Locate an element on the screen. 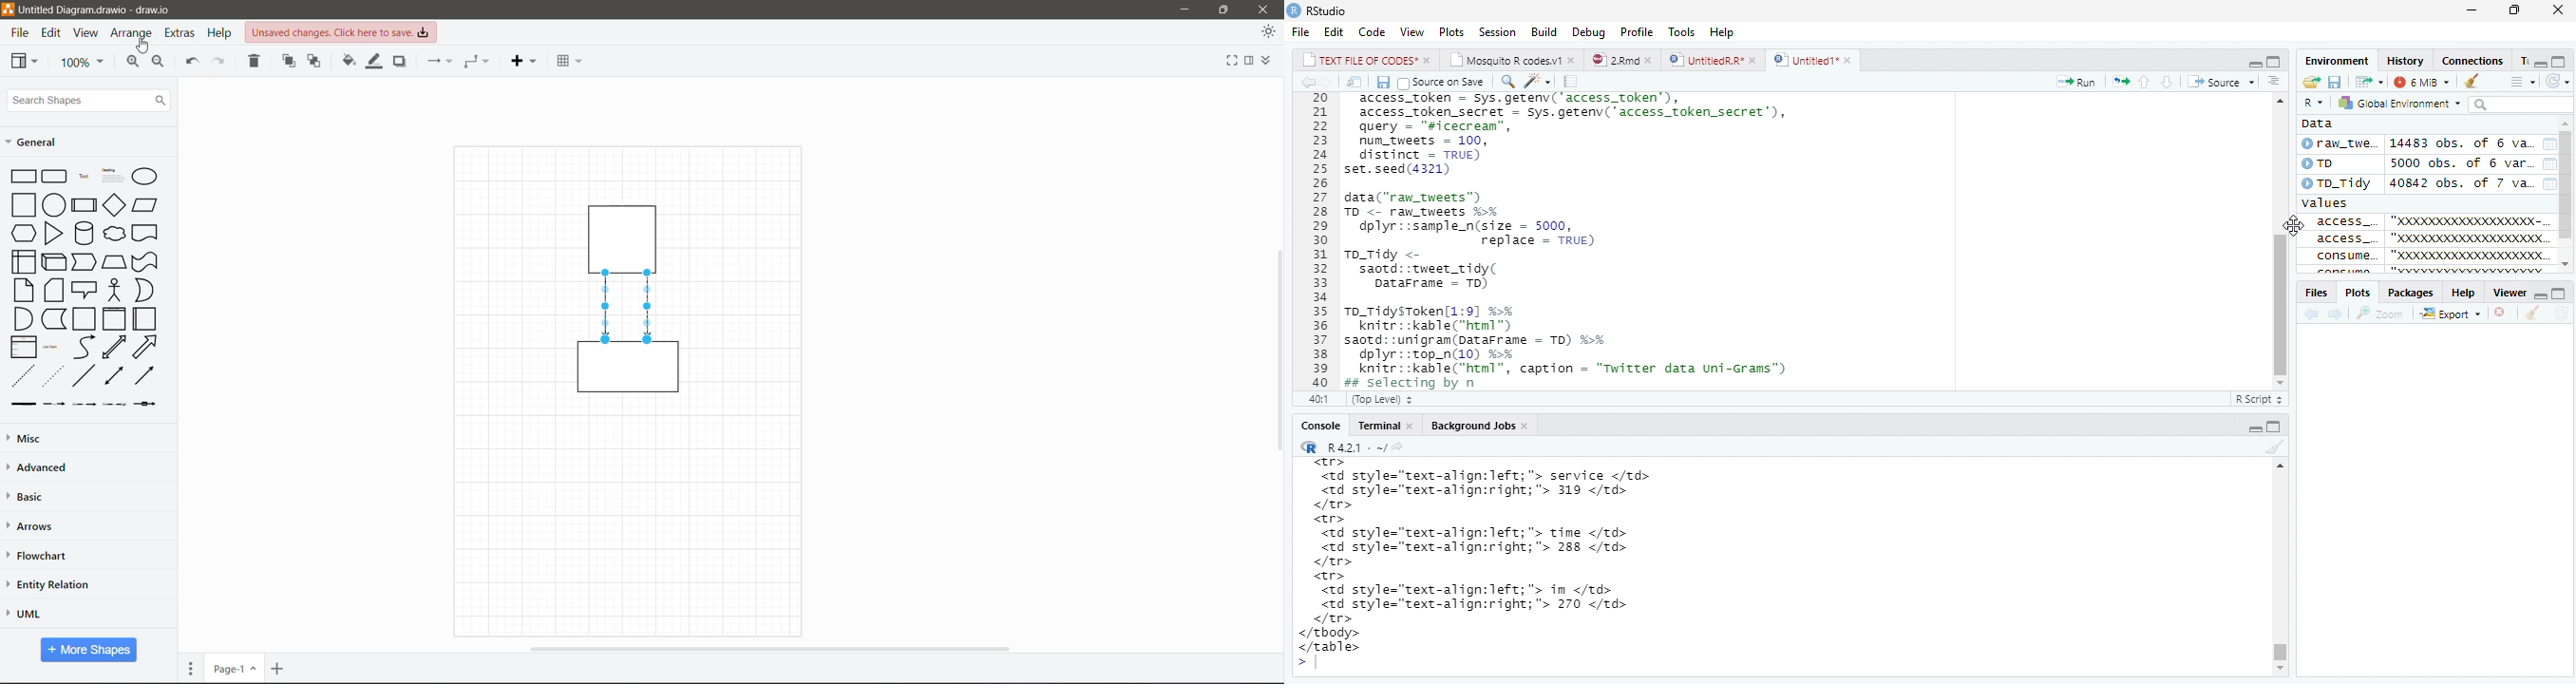  Square is located at coordinates (22, 204).